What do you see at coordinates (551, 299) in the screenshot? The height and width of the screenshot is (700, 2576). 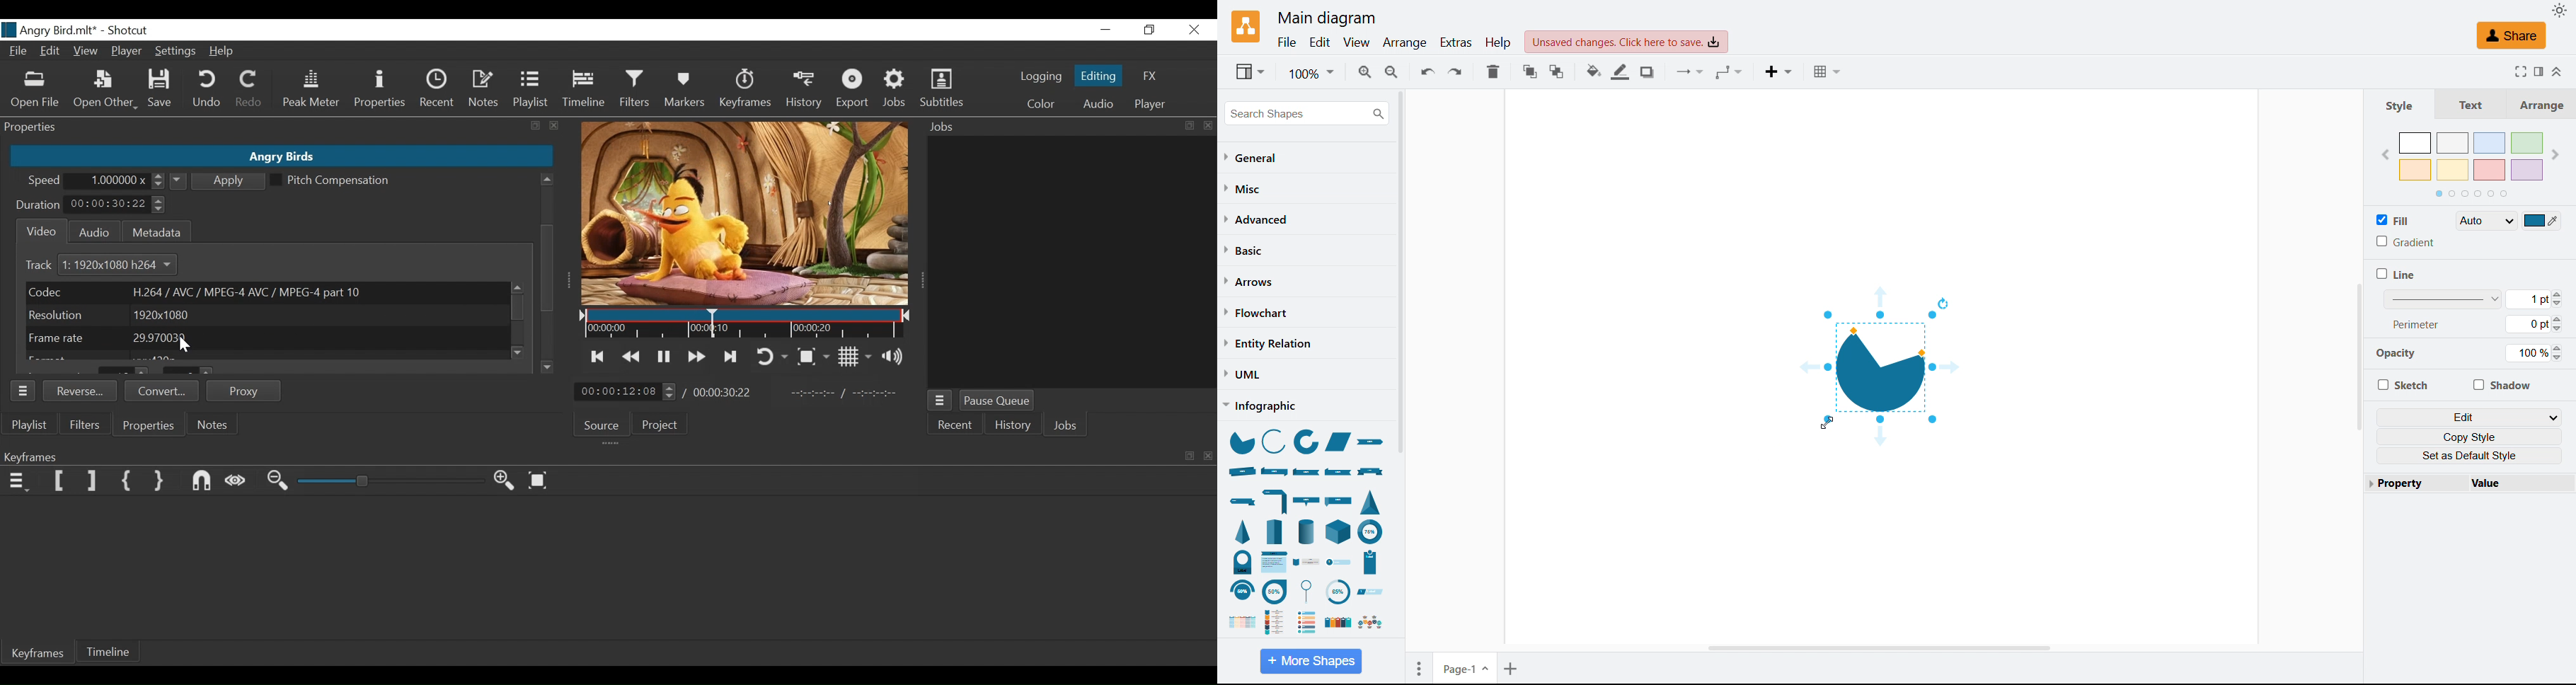 I see `Cursor` at bounding box center [551, 299].